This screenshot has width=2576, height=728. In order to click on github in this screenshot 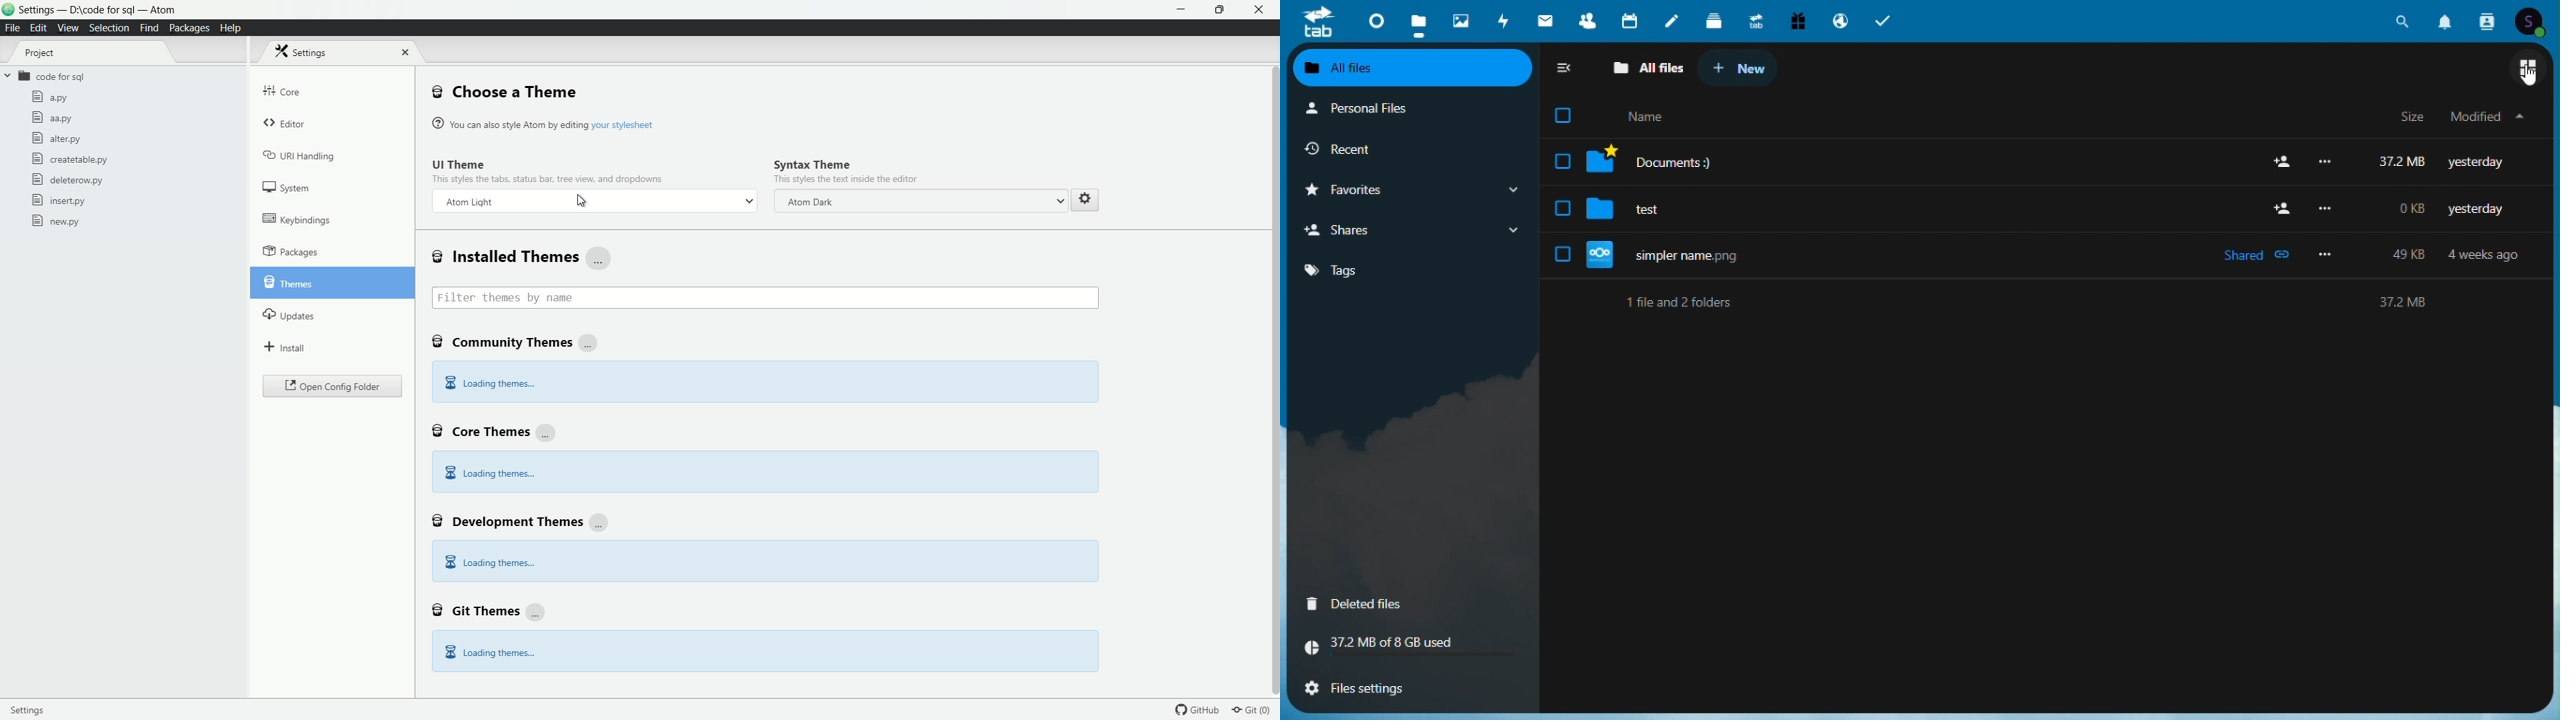, I will do `click(1199, 709)`.